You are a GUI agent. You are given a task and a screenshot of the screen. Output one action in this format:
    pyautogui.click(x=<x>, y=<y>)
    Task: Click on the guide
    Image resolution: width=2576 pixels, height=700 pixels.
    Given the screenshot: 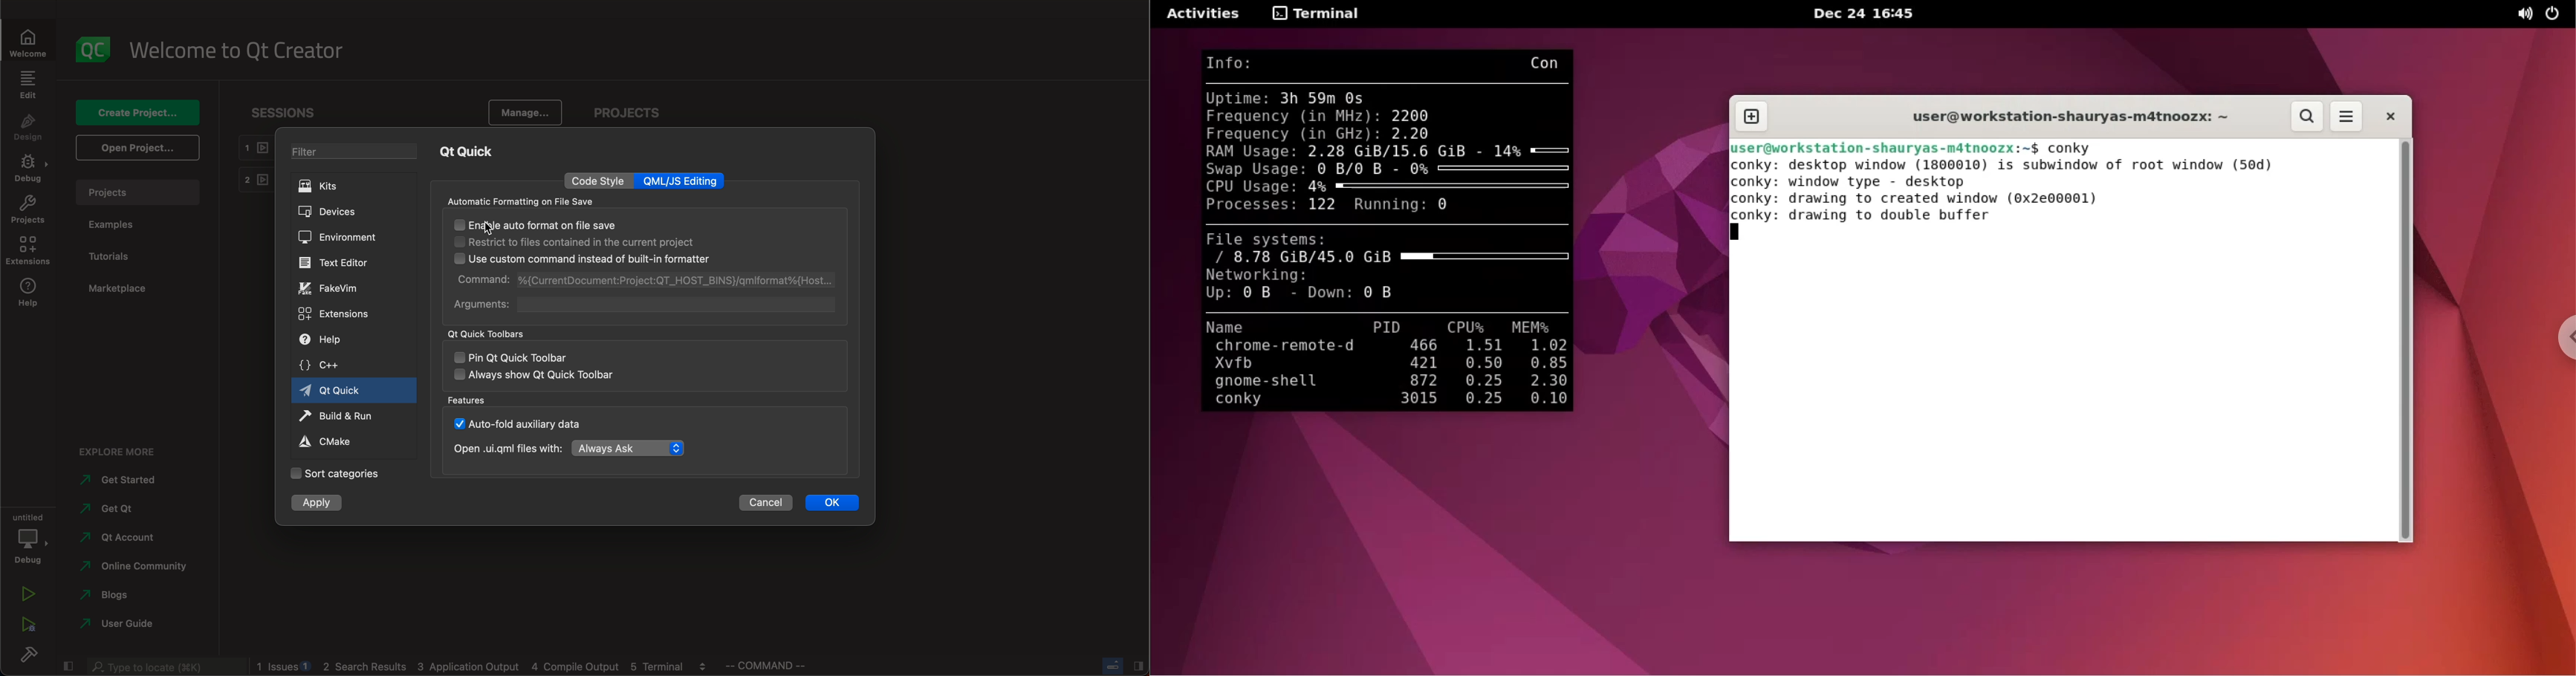 What is the action you would take?
    pyautogui.click(x=129, y=624)
    